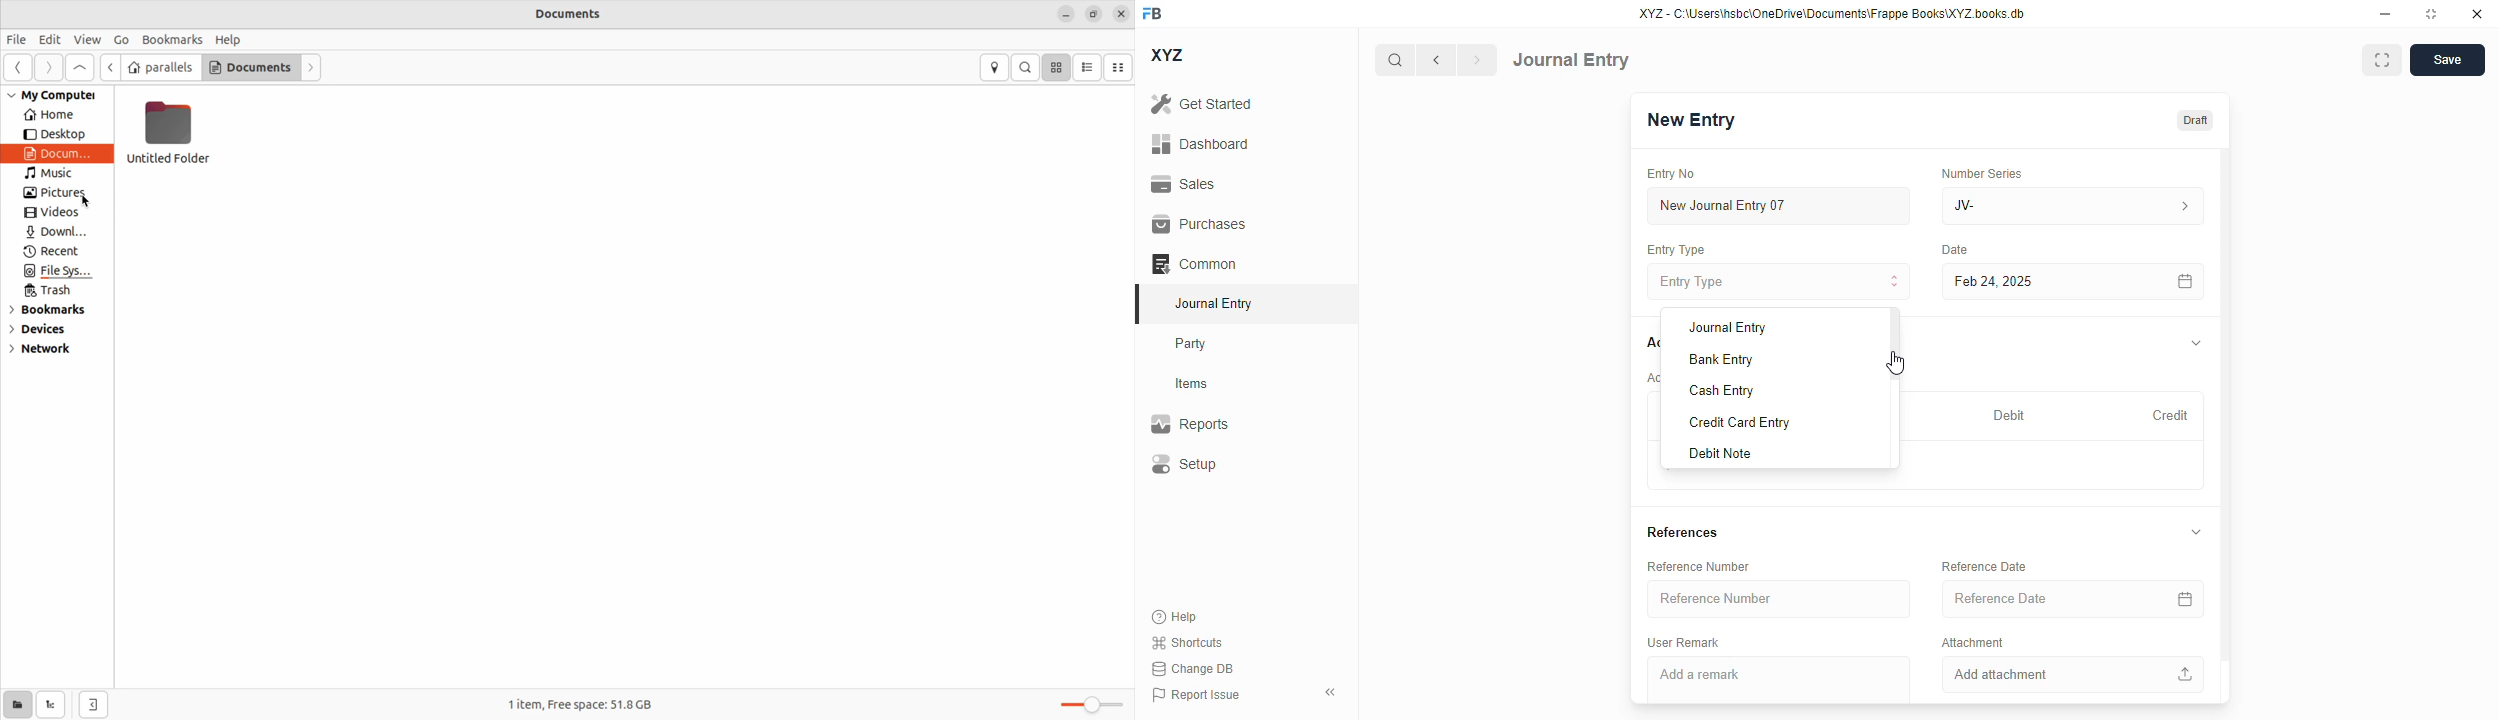  I want to click on items, so click(1192, 384).